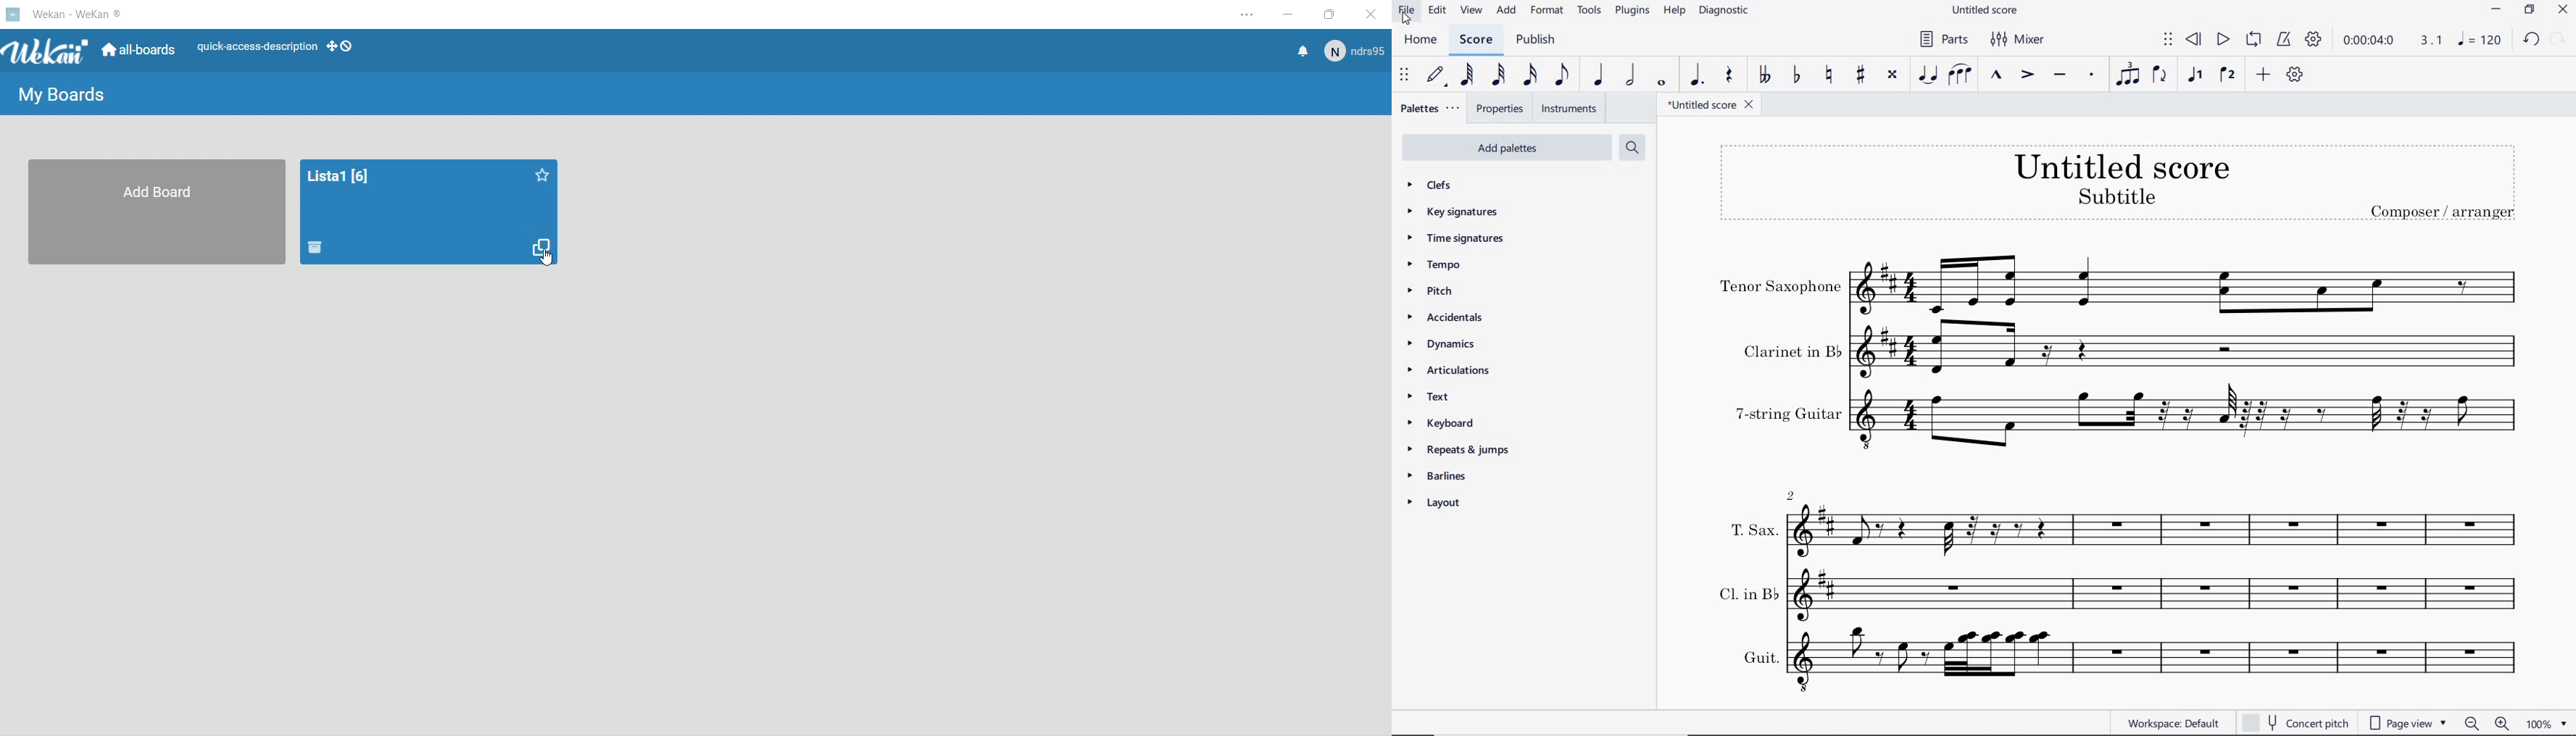 This screenshot has width=2576, height=756. What do you see at coordinates (1499, 75) in the screenshot?
I see `32ND NOTE` at bounding box center [1499, 75].